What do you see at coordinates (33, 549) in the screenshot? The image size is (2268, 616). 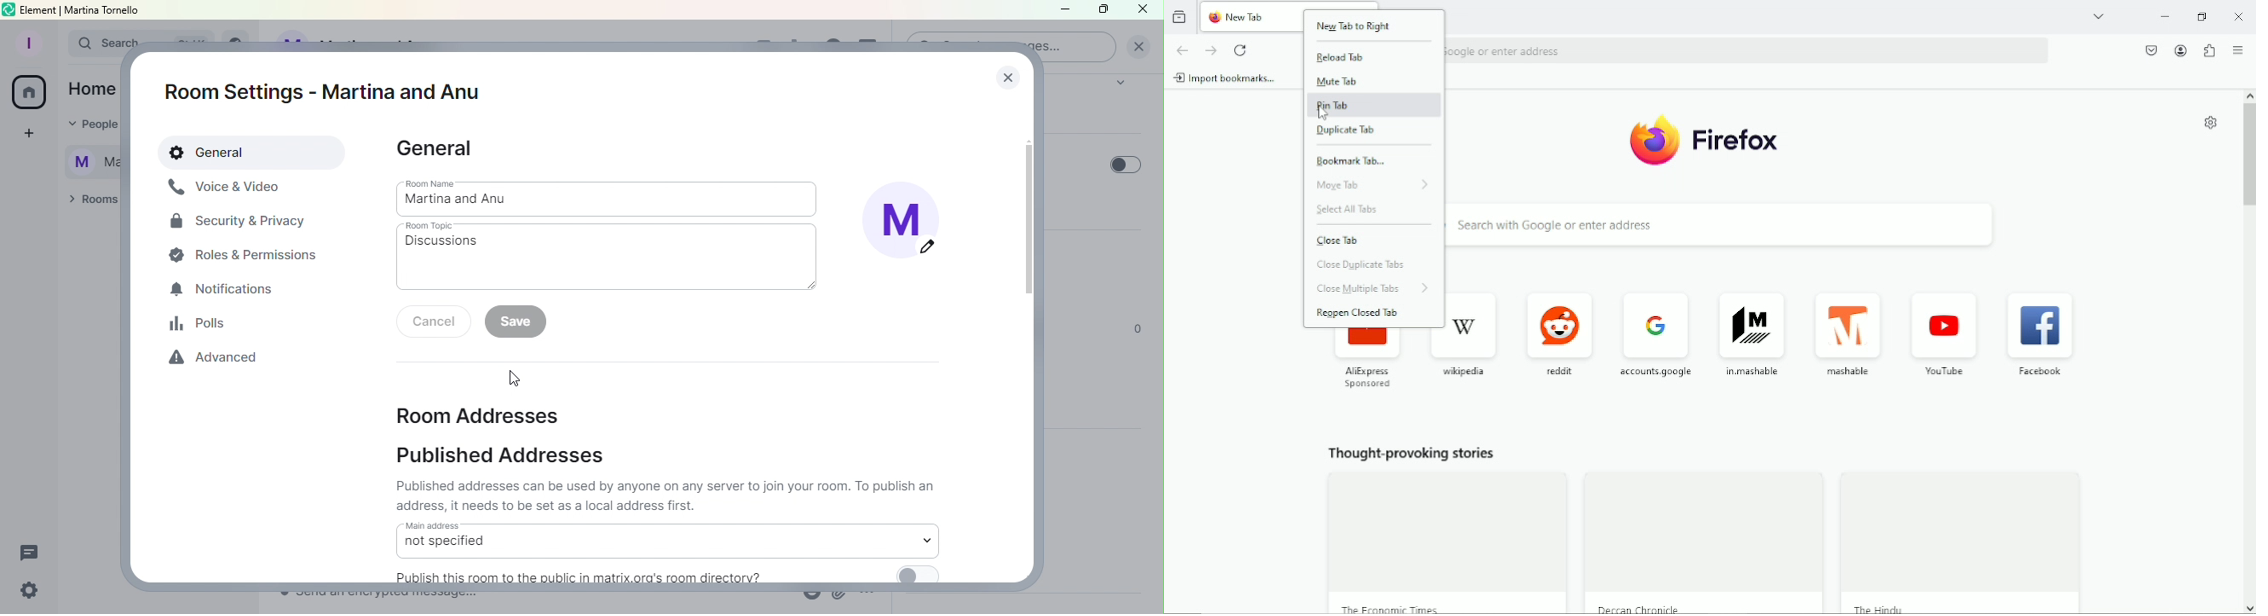 I see `Threads` at bounding box center [33, 549].